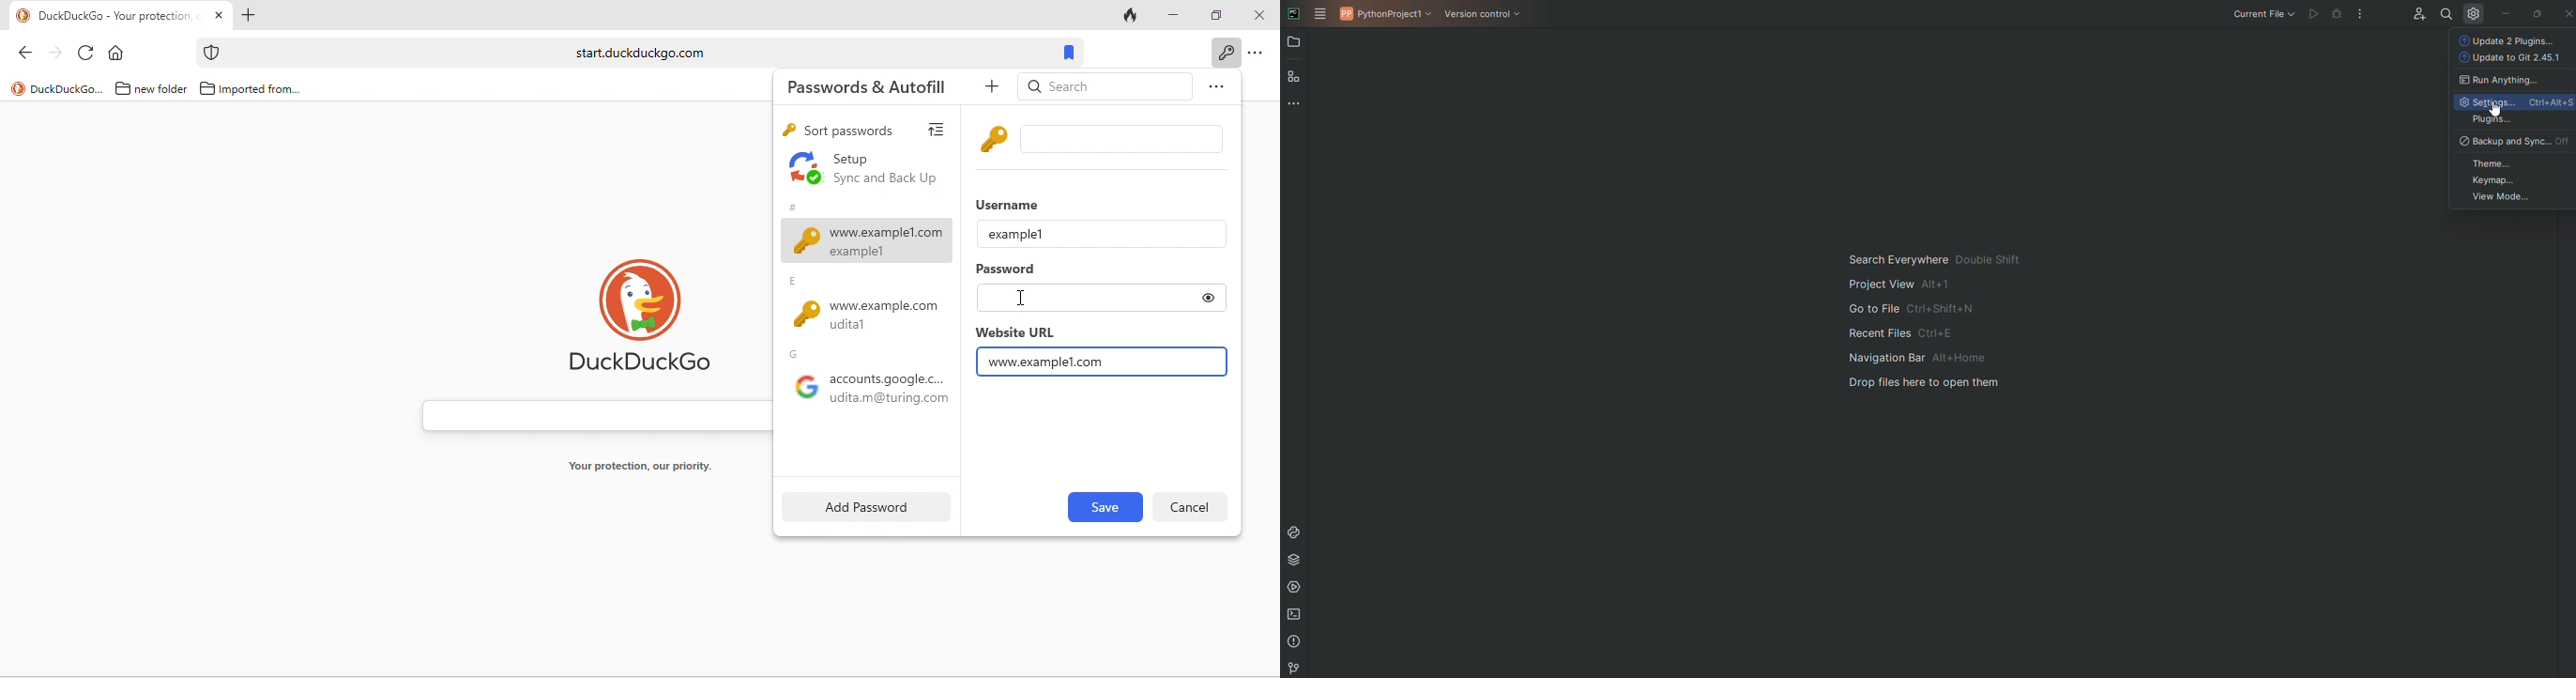  Describe the element at coordinates (2488, 197) in the screenshot. I see `View Mode` at that location.